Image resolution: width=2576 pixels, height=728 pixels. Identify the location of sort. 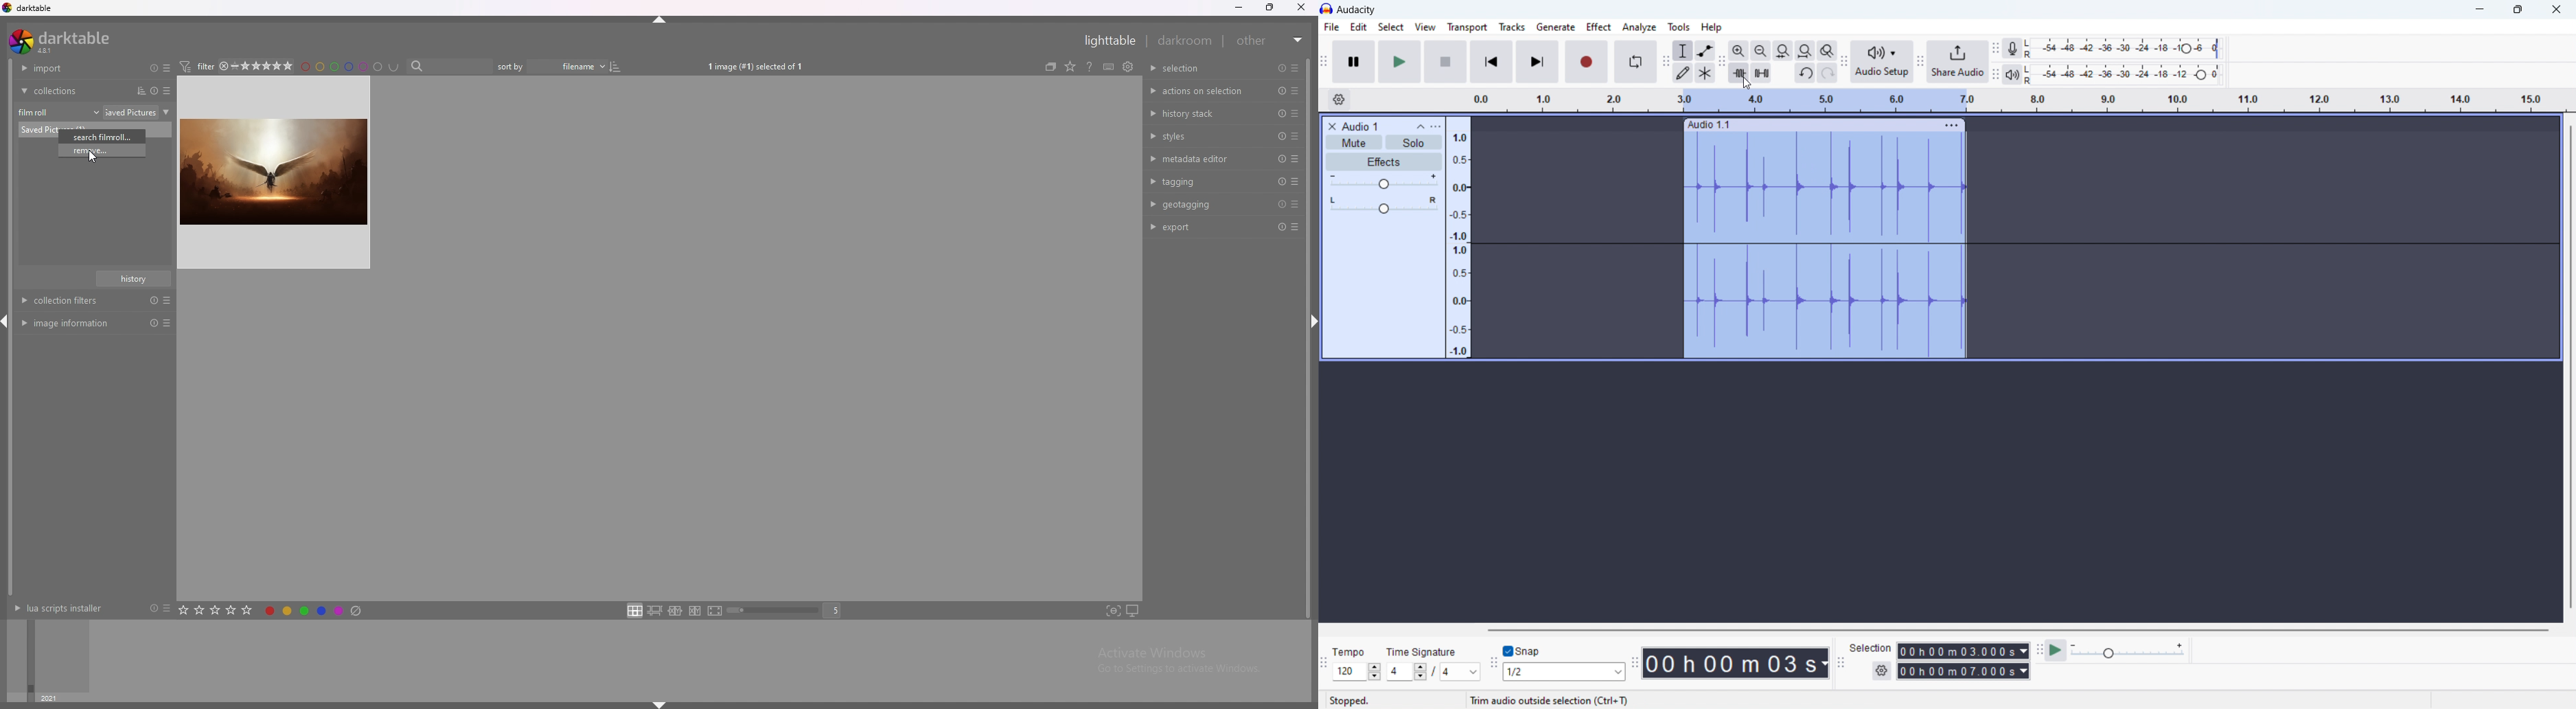
(138, 91).